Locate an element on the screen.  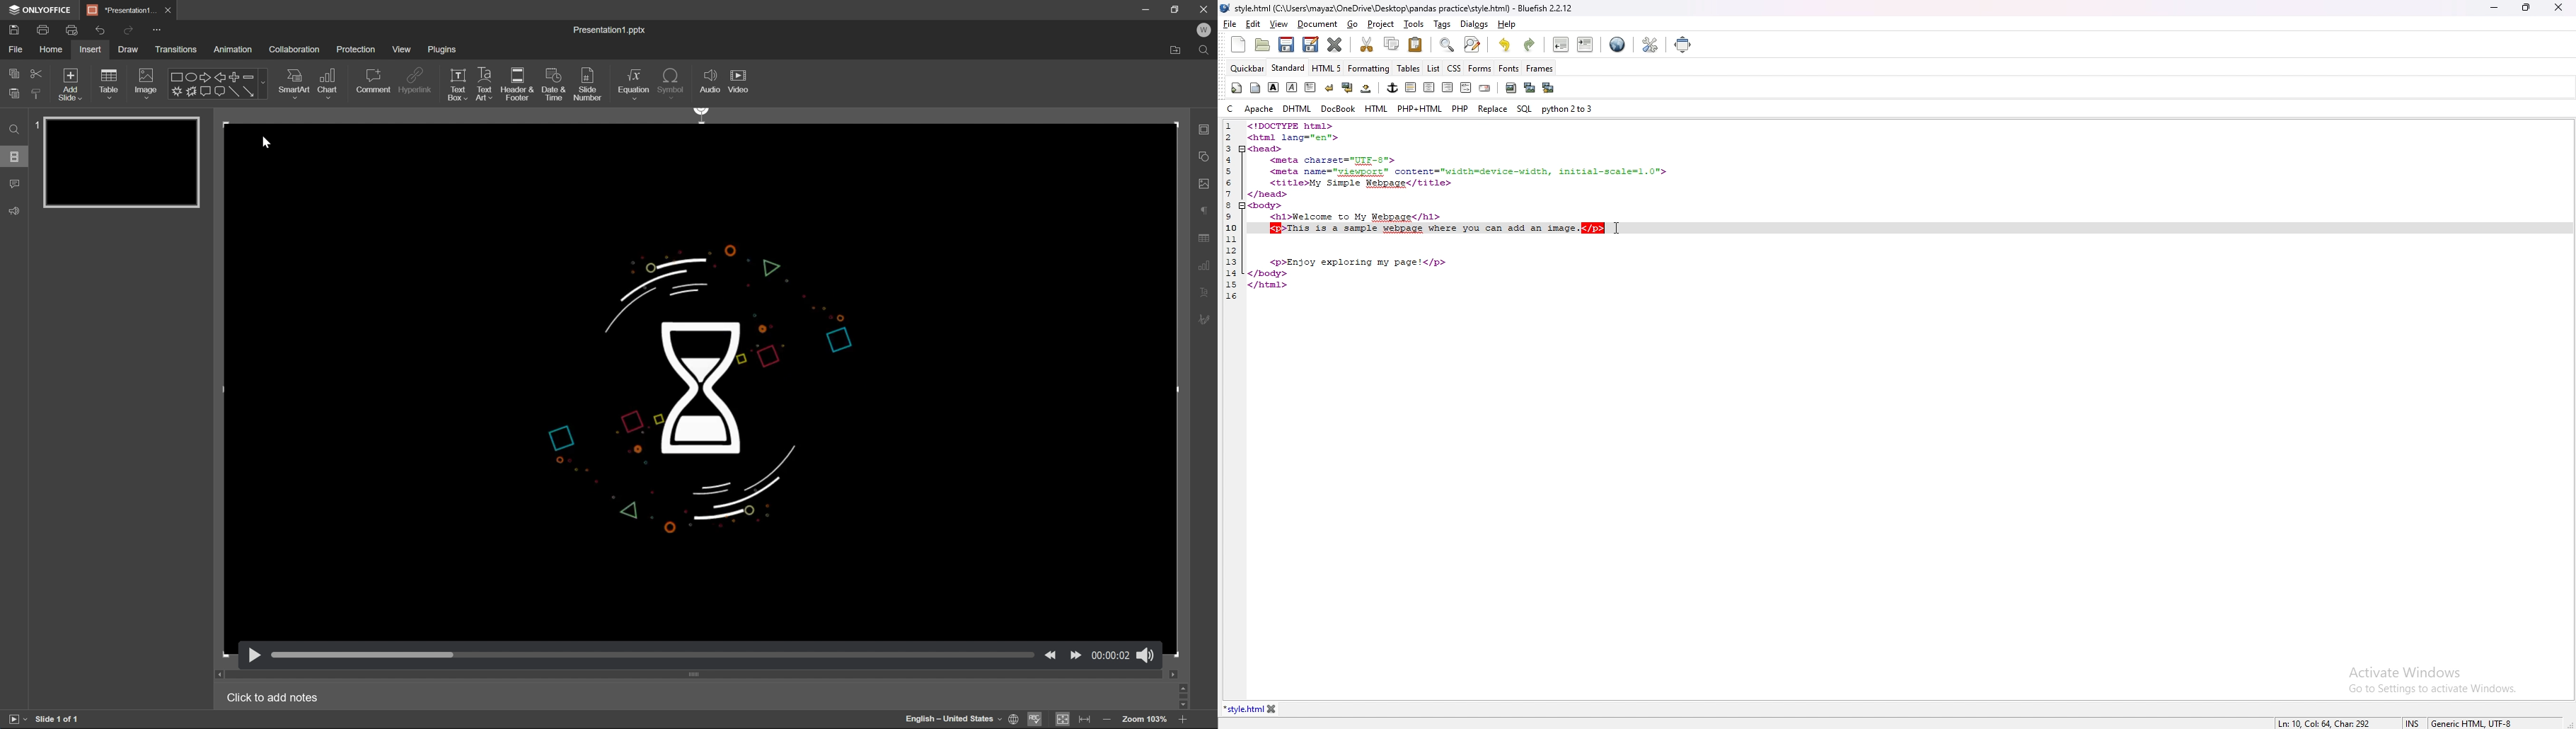
open is located at coordinates (1262, 45).